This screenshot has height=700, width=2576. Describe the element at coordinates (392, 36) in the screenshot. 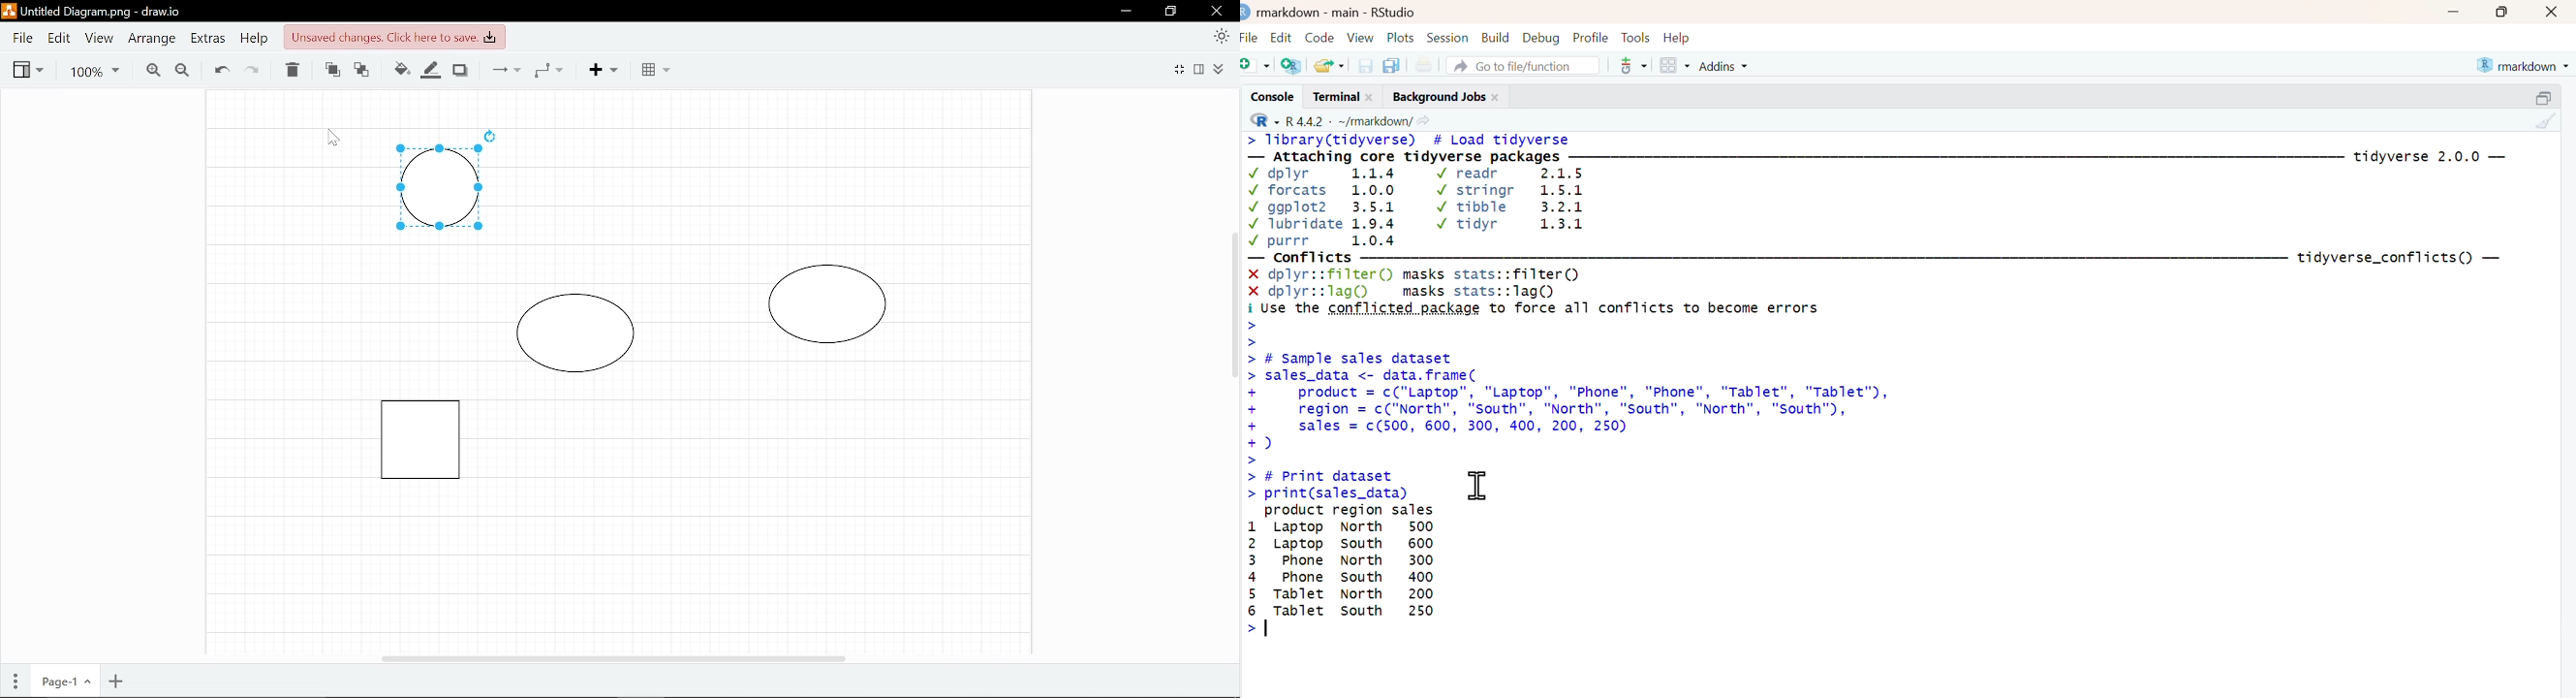

I see `Unsaved changes. Click here to save` at that location.